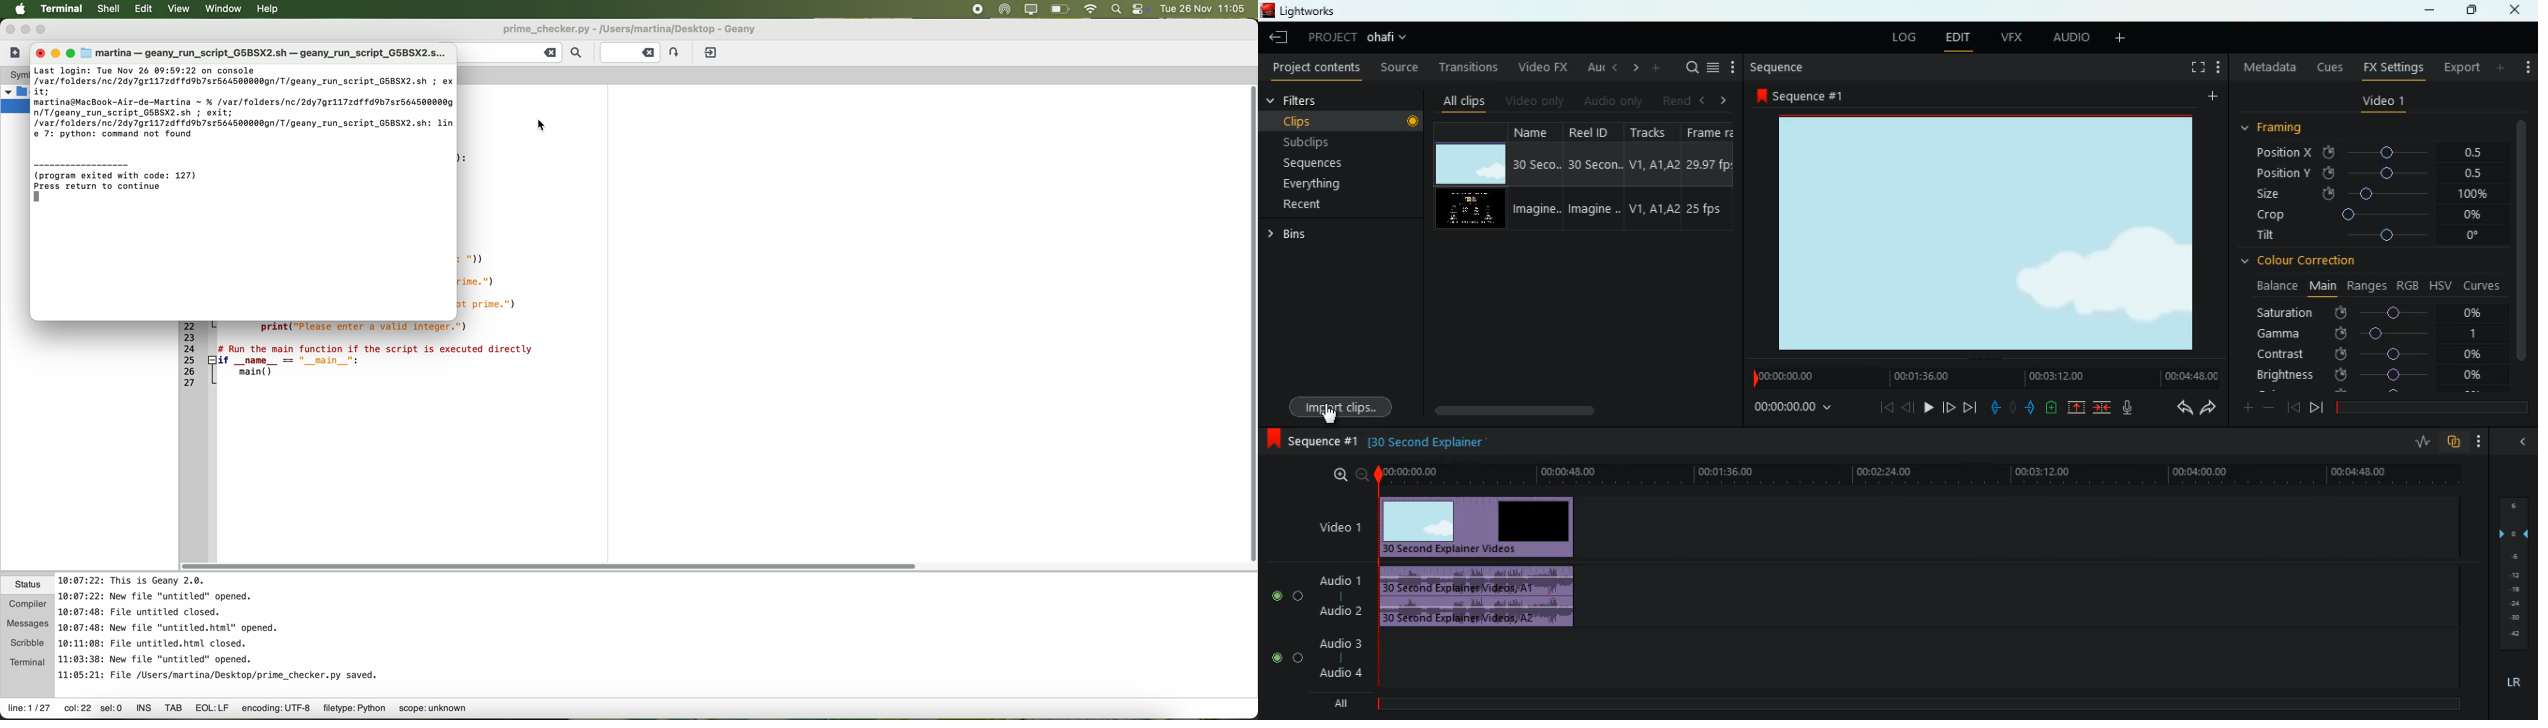 The height and width of the screenshot is (728, 2548). I want to click on view, so click(179, 8).